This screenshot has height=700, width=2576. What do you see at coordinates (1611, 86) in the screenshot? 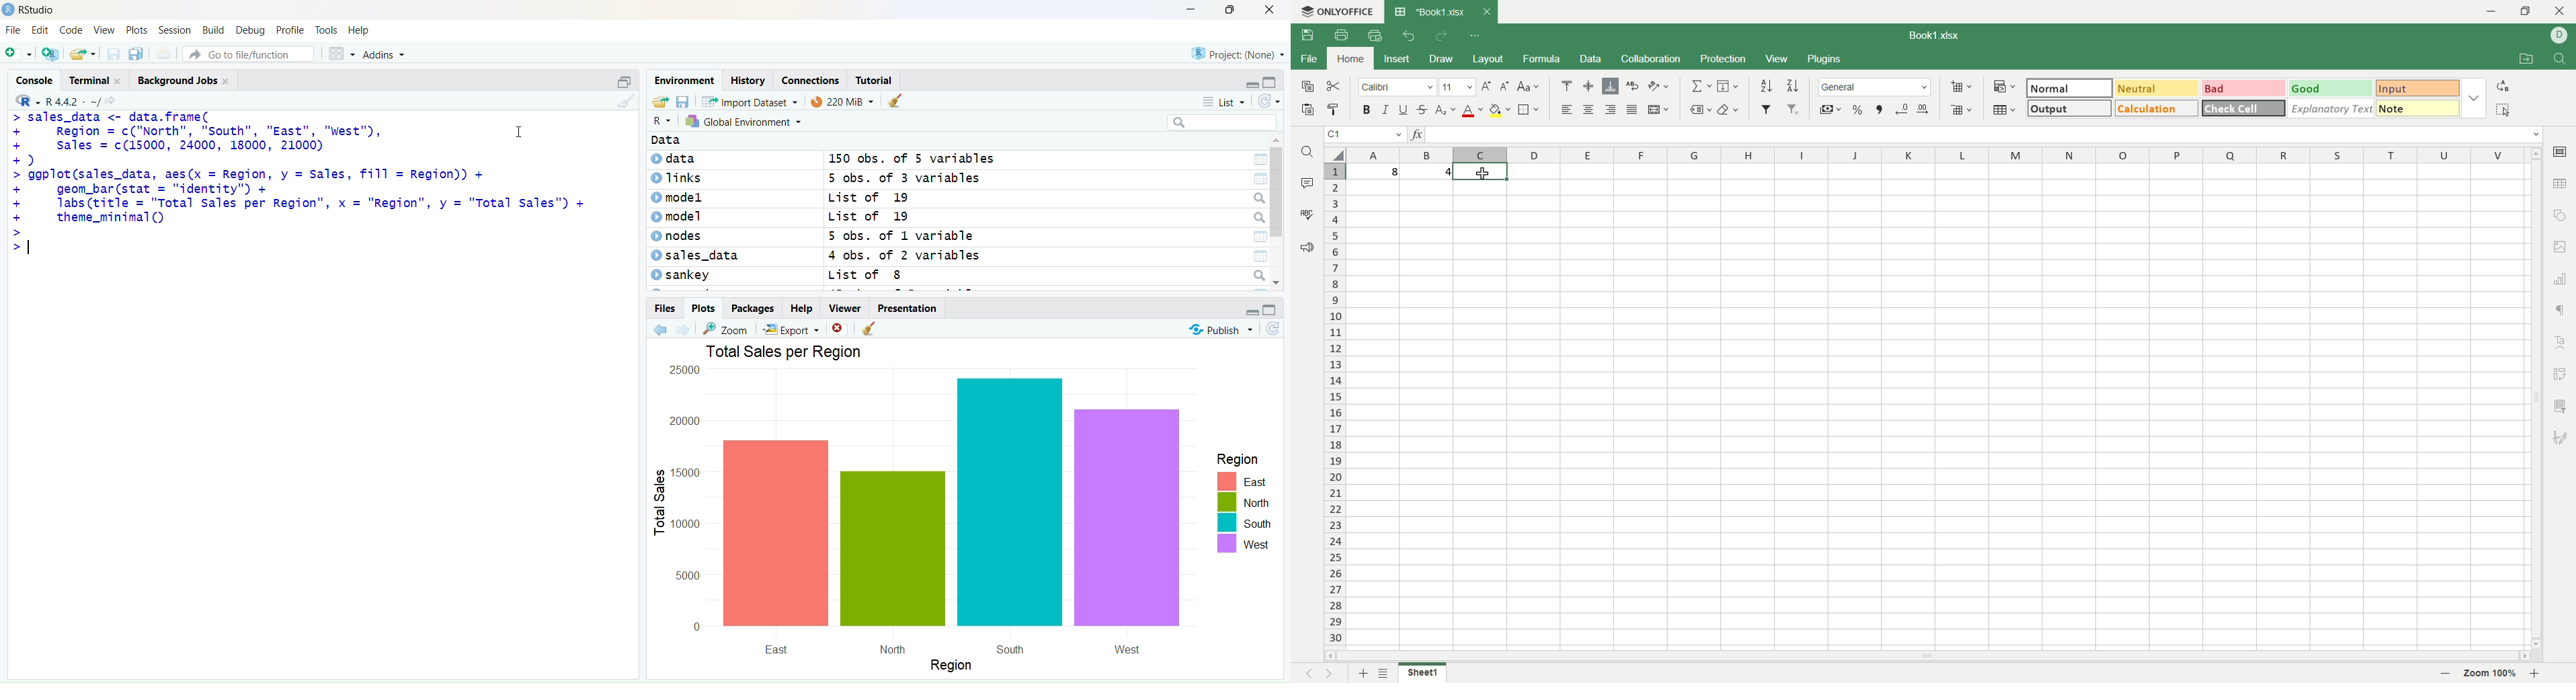
I see `align bottom` at bounding box center [1611, 86].